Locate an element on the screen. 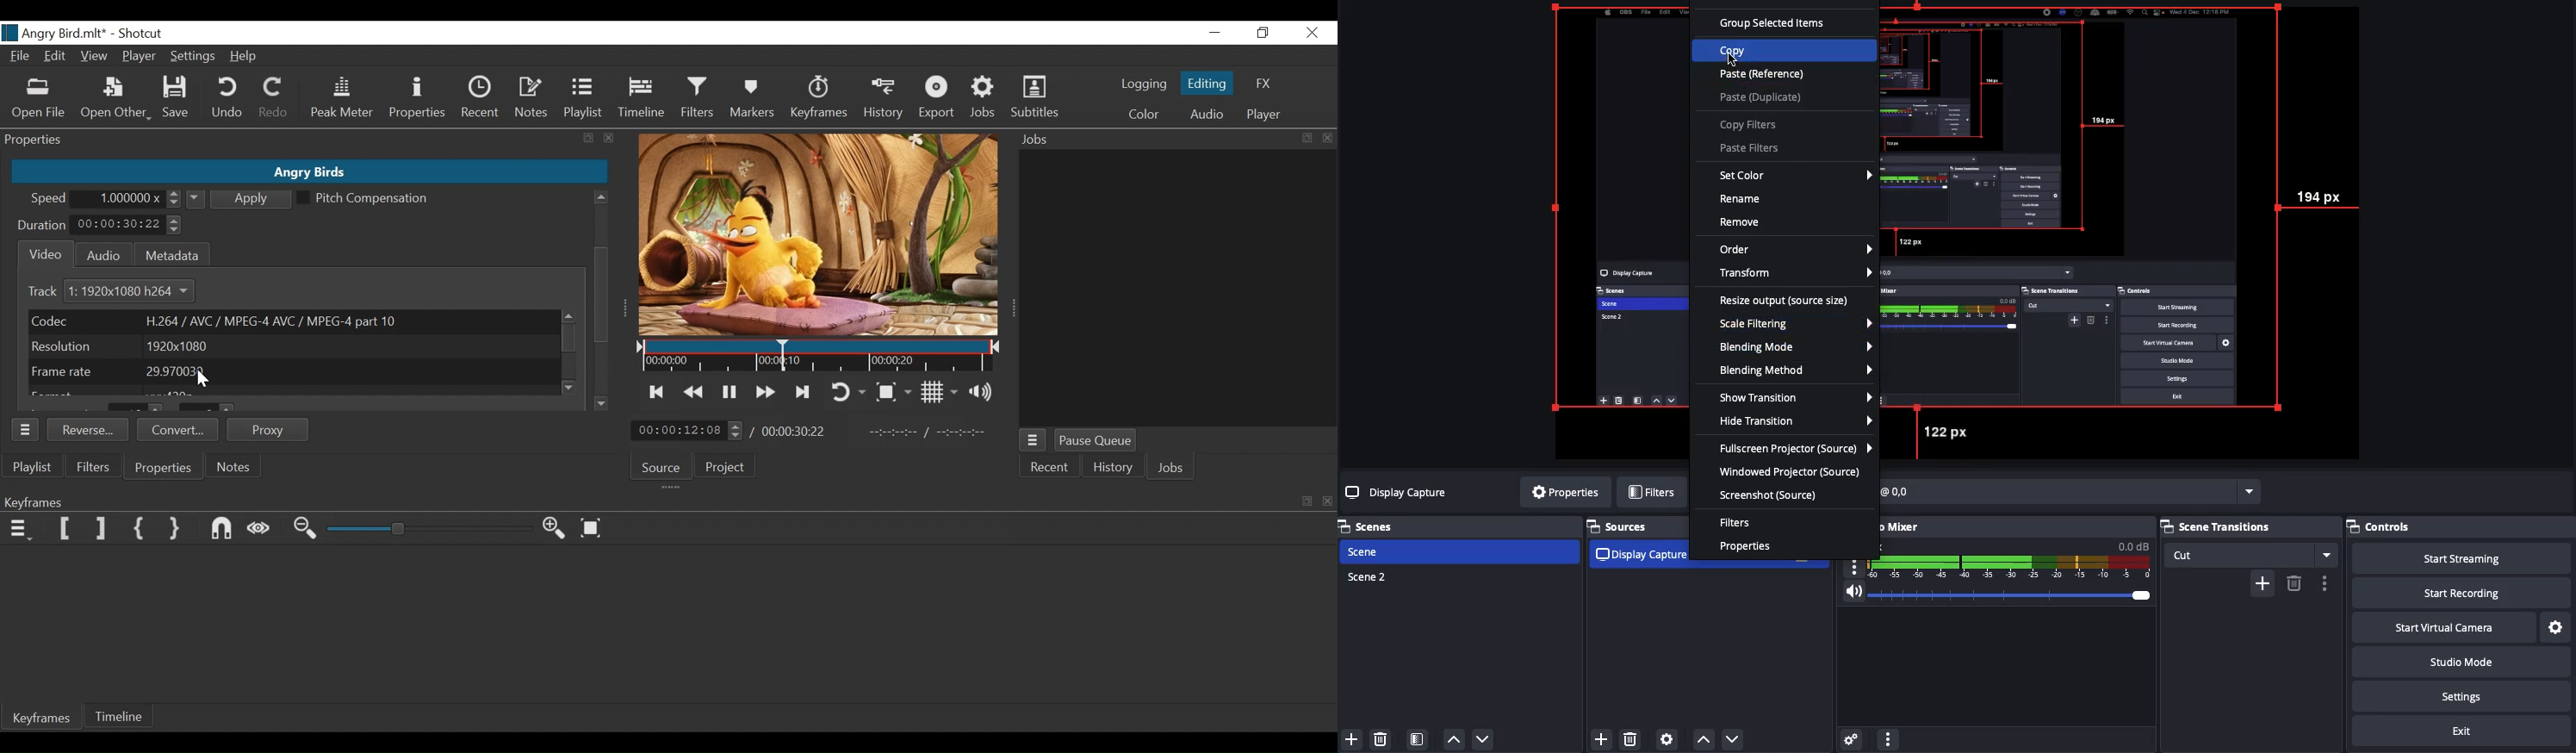  Scroll down is located at coordinates (601, 403).